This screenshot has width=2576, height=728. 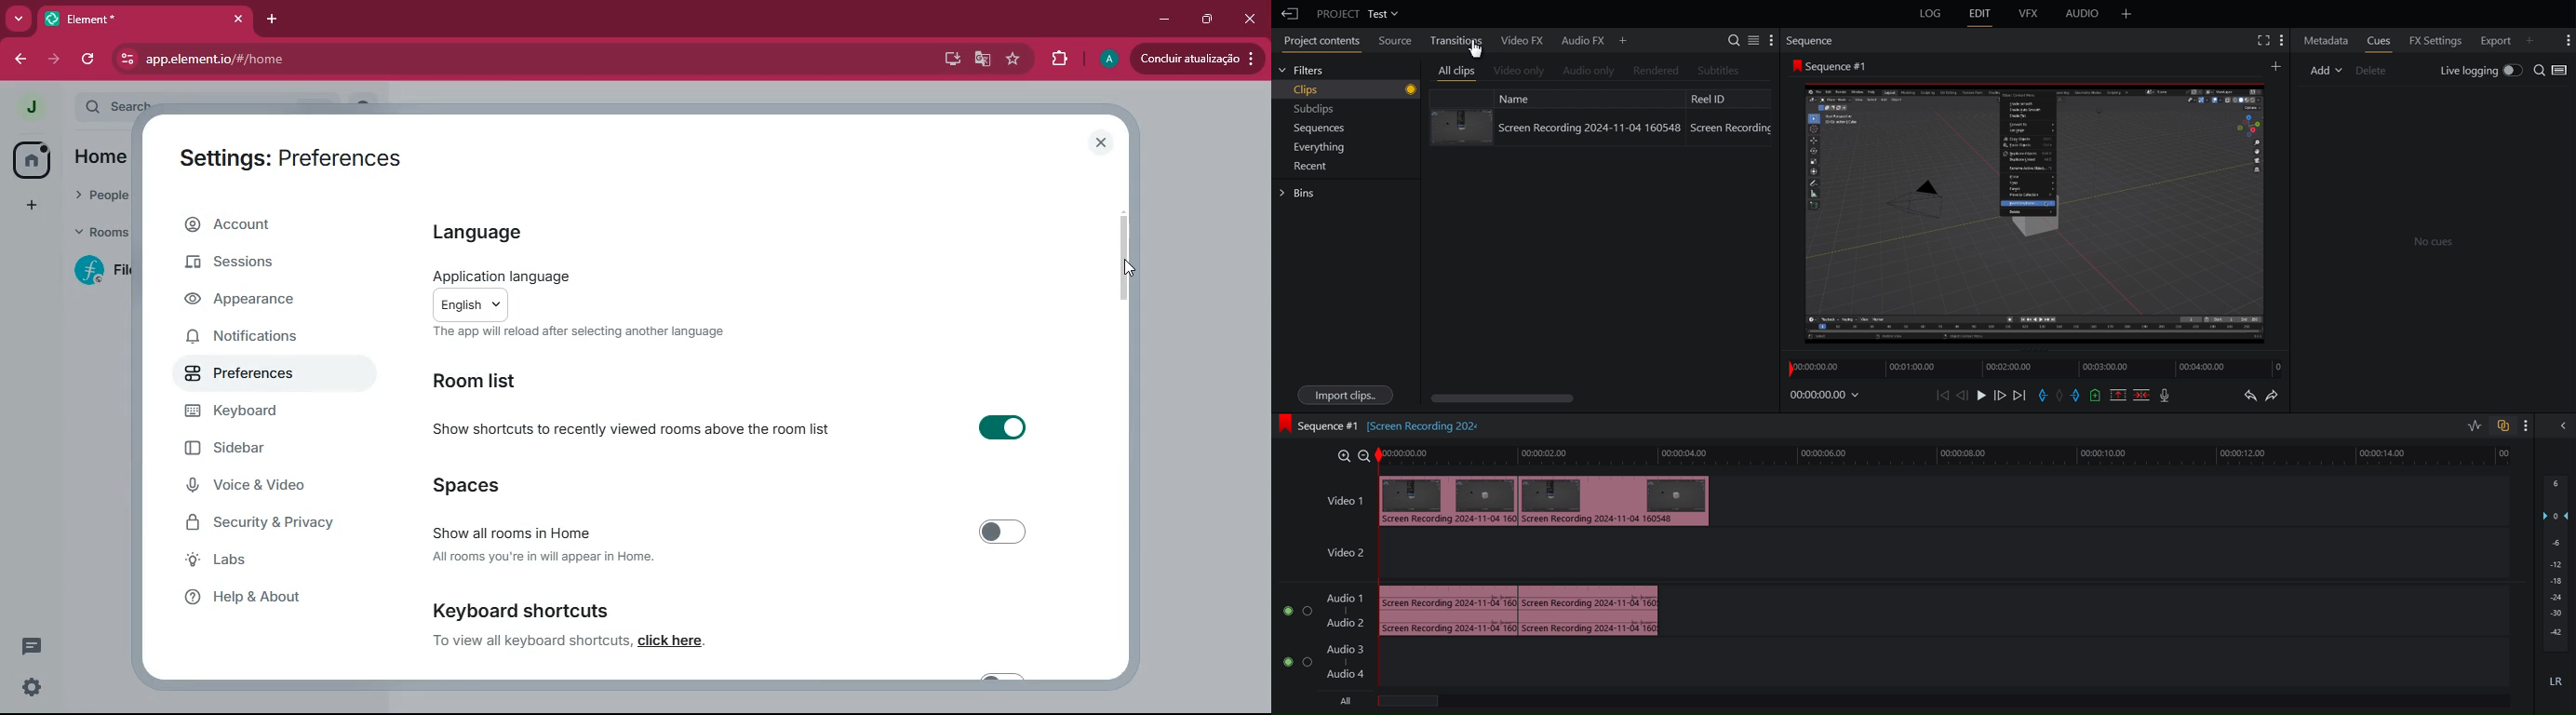 What do you see at coordinates (52, 60) in the screenshot?
I see `forward` at bounding box center [52, 60].